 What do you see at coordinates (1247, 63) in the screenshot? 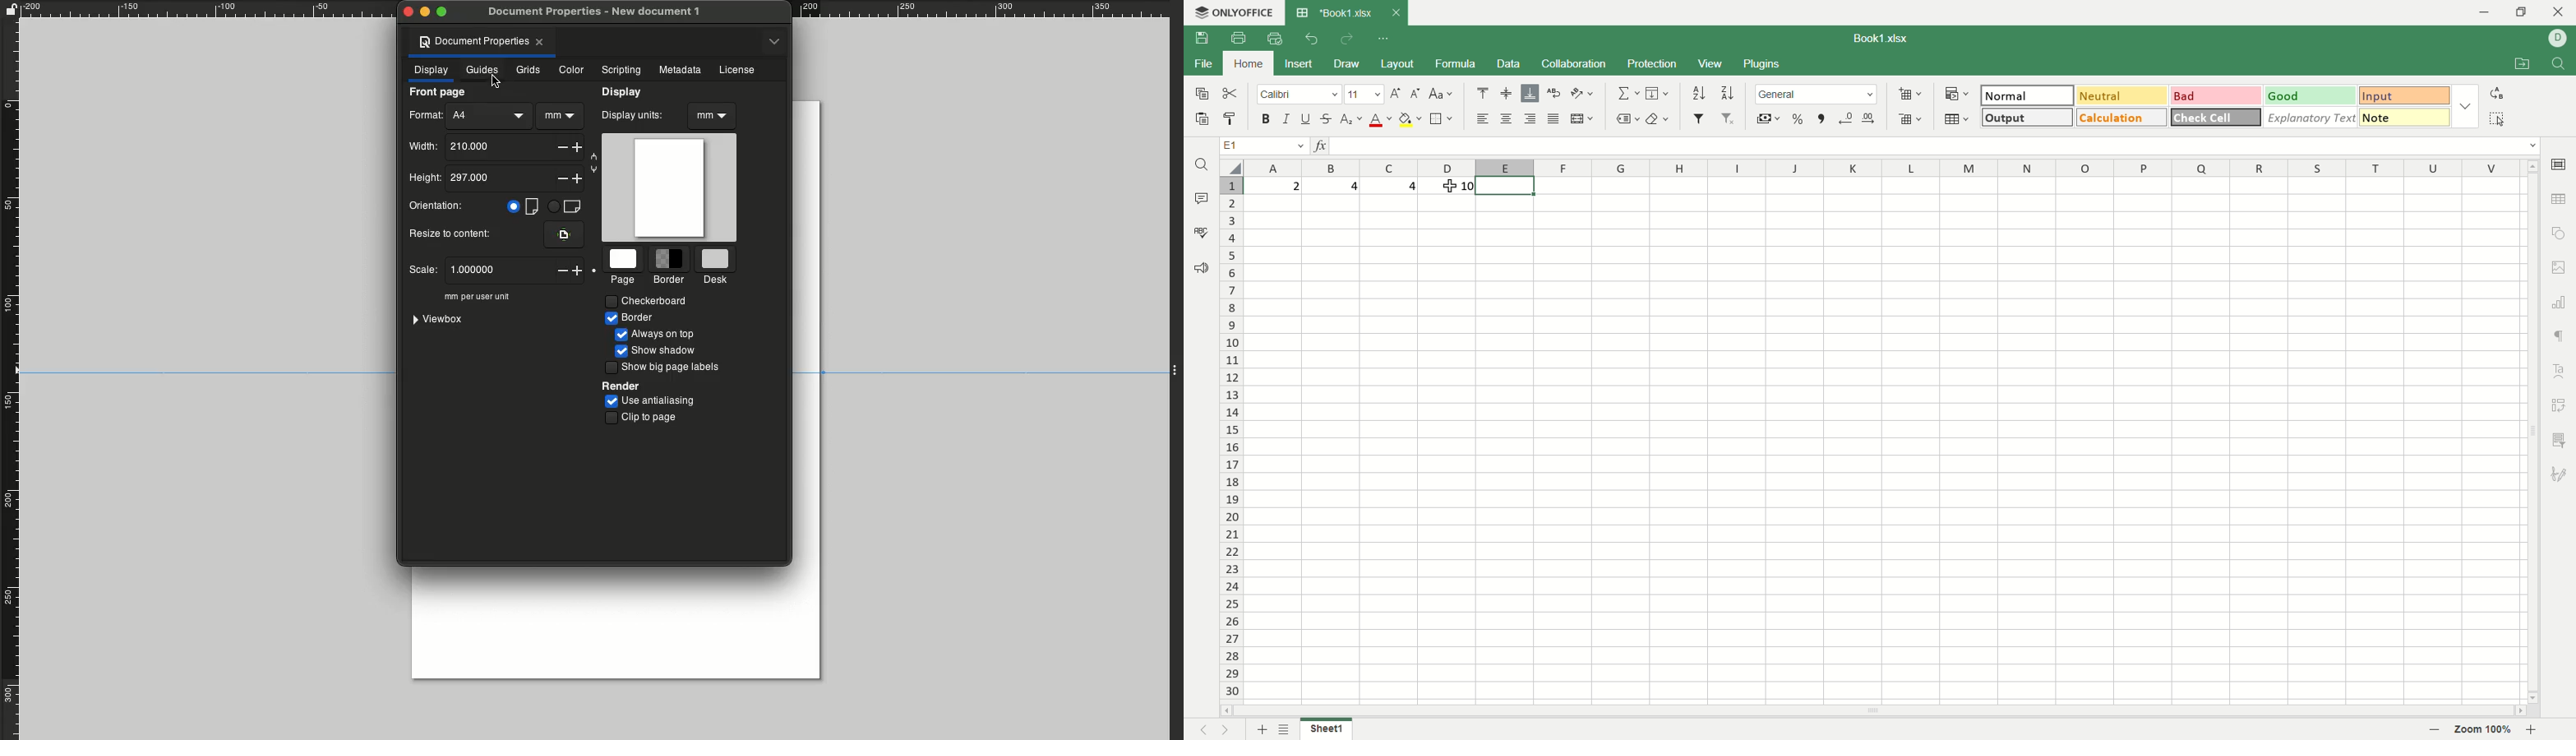
I see `home` at bounding box center [1247, 63].